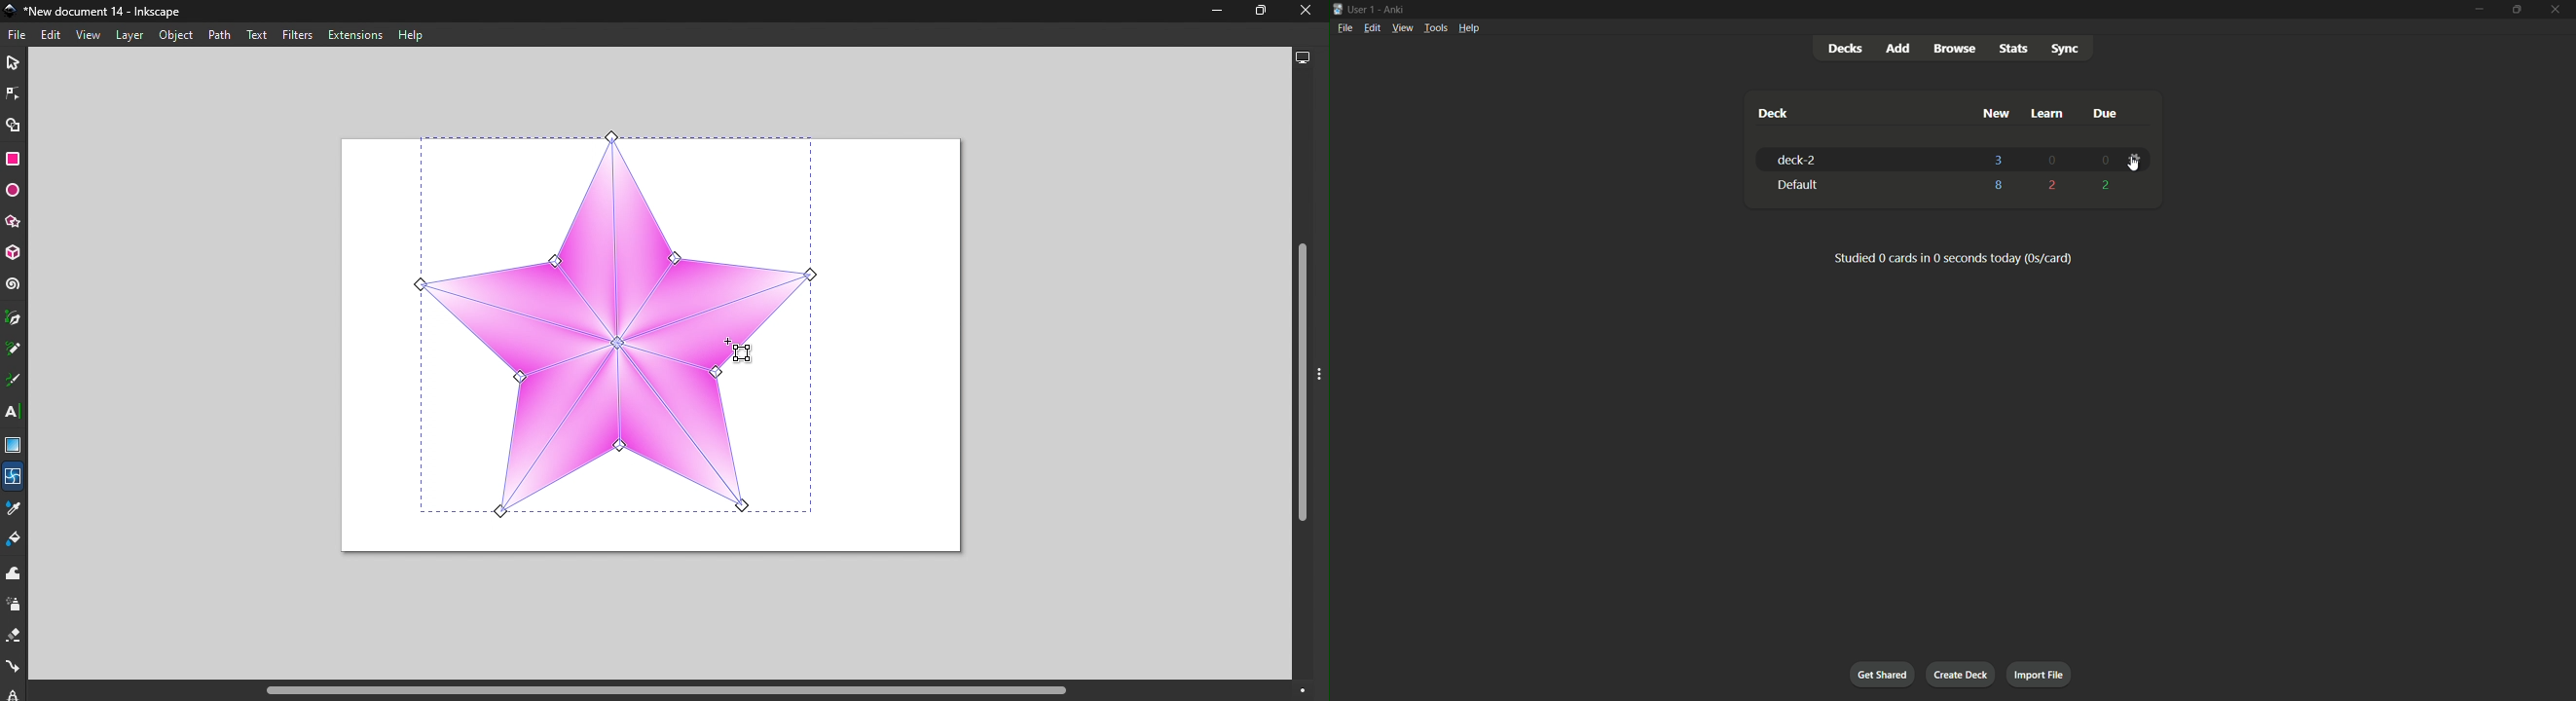 This screenshot has height=728, width=2576. I want to click on 3, so click(1998, 159).